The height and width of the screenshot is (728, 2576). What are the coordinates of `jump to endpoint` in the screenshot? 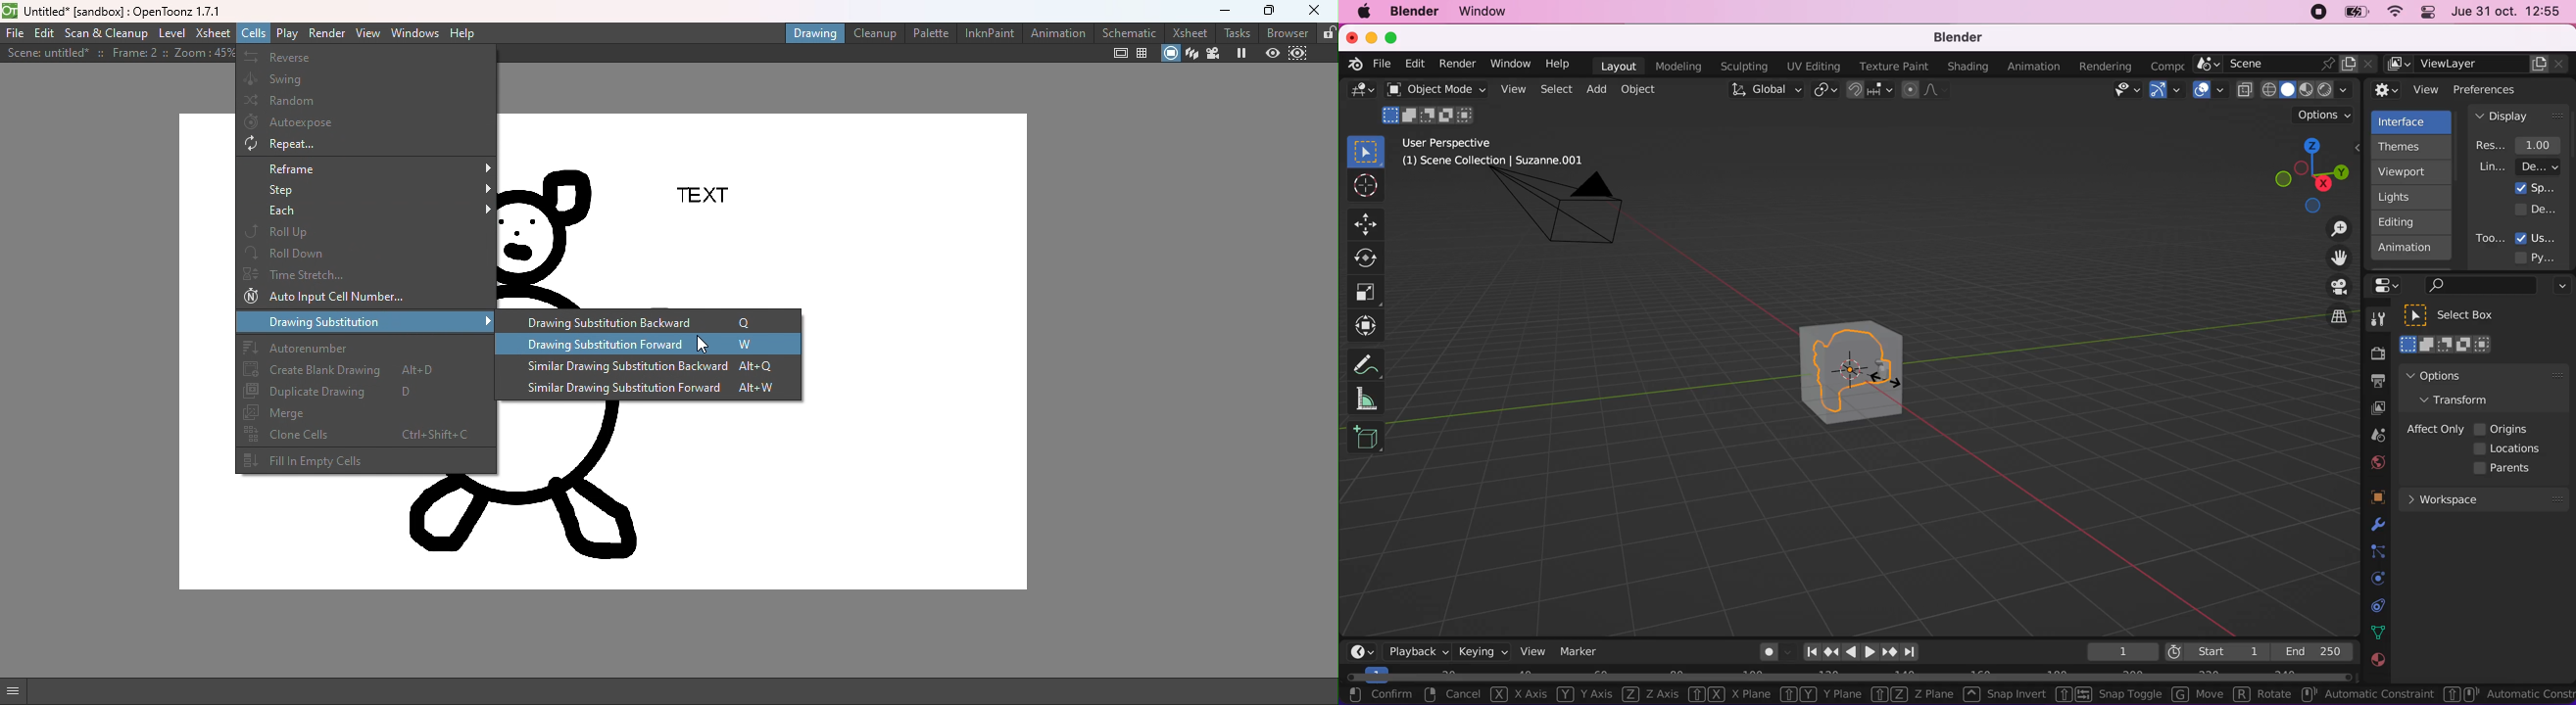 It's located at (1915, 652).